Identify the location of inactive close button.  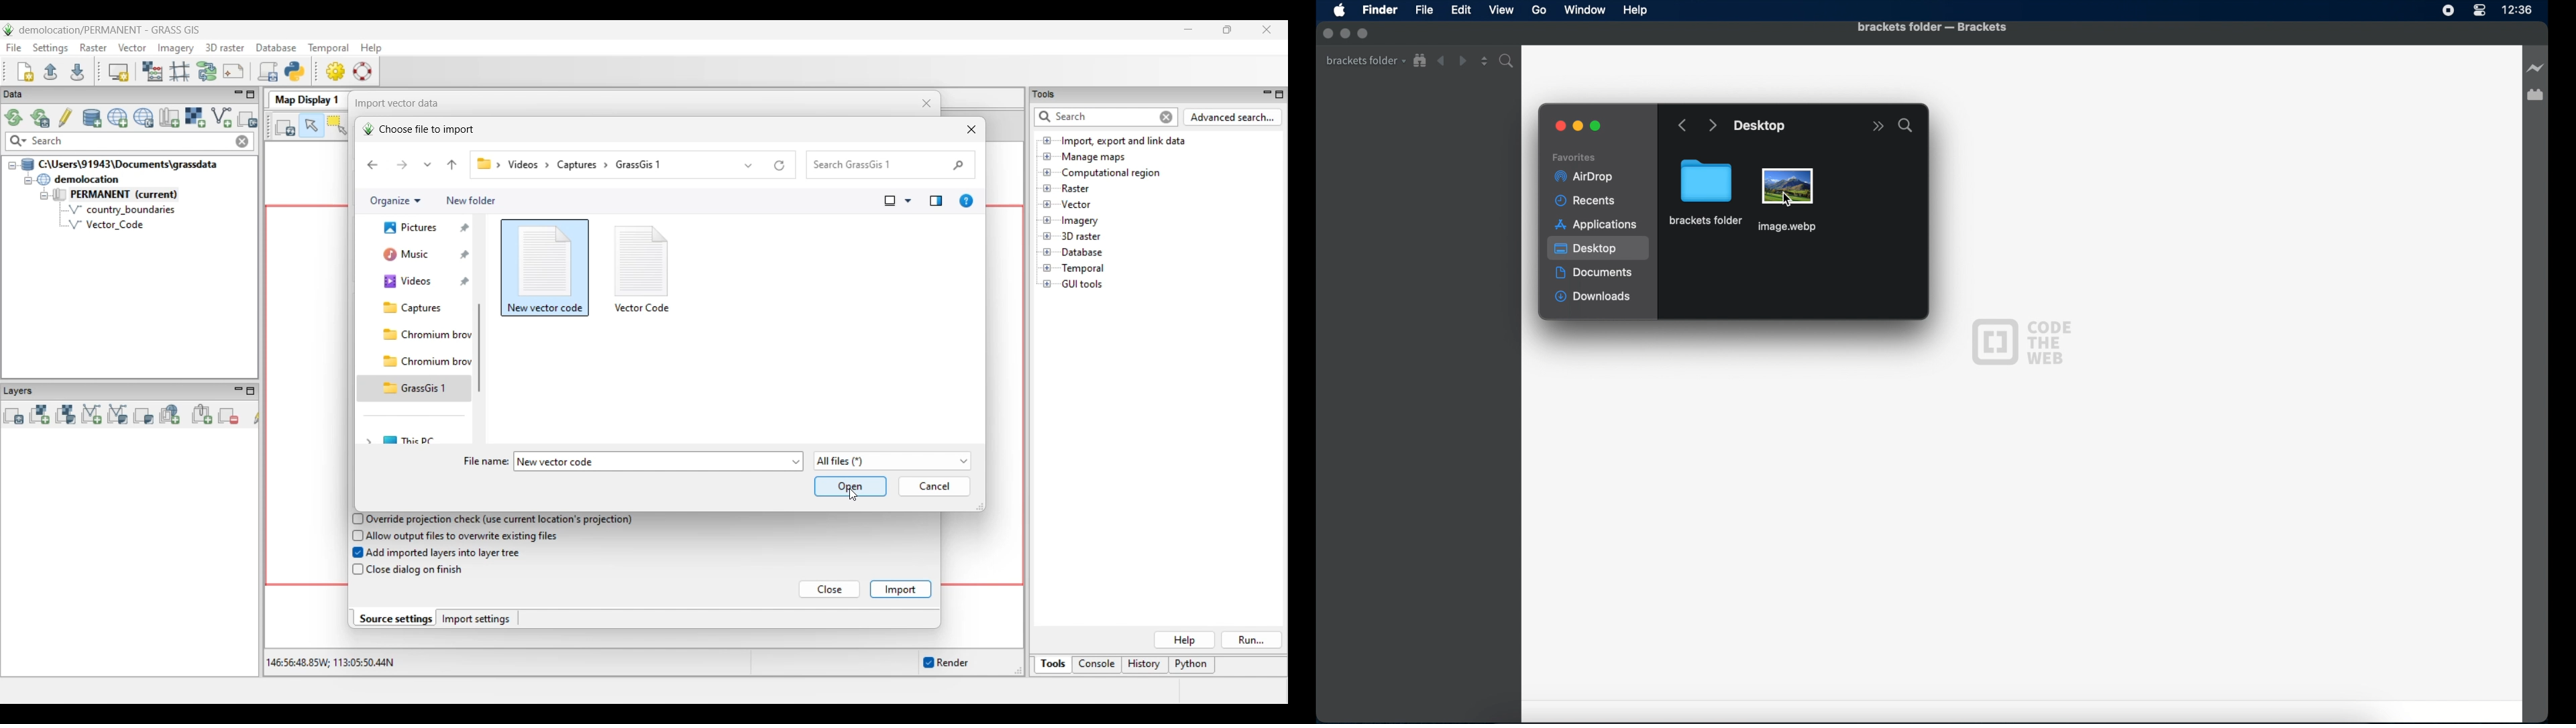
(1328, 32).